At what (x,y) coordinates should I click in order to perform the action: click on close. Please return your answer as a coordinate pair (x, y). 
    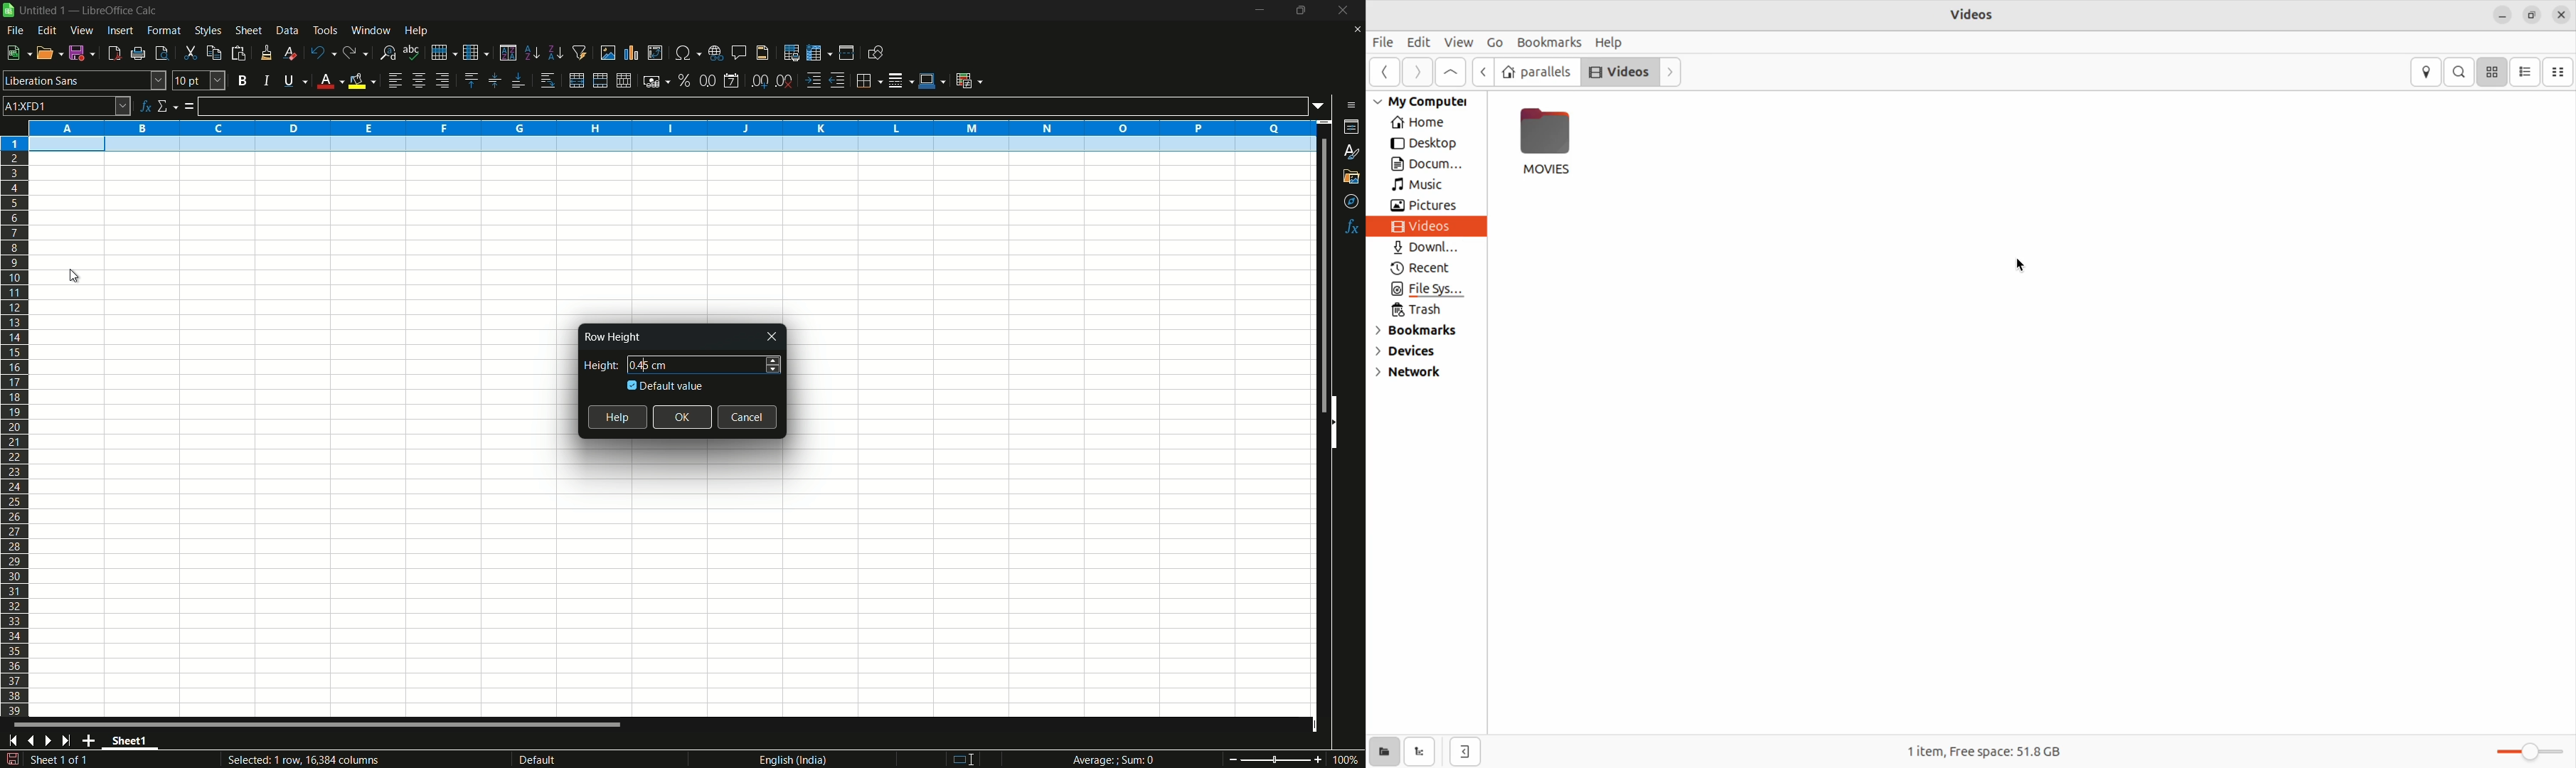
    Looking at the image, I should click on (773, 337).